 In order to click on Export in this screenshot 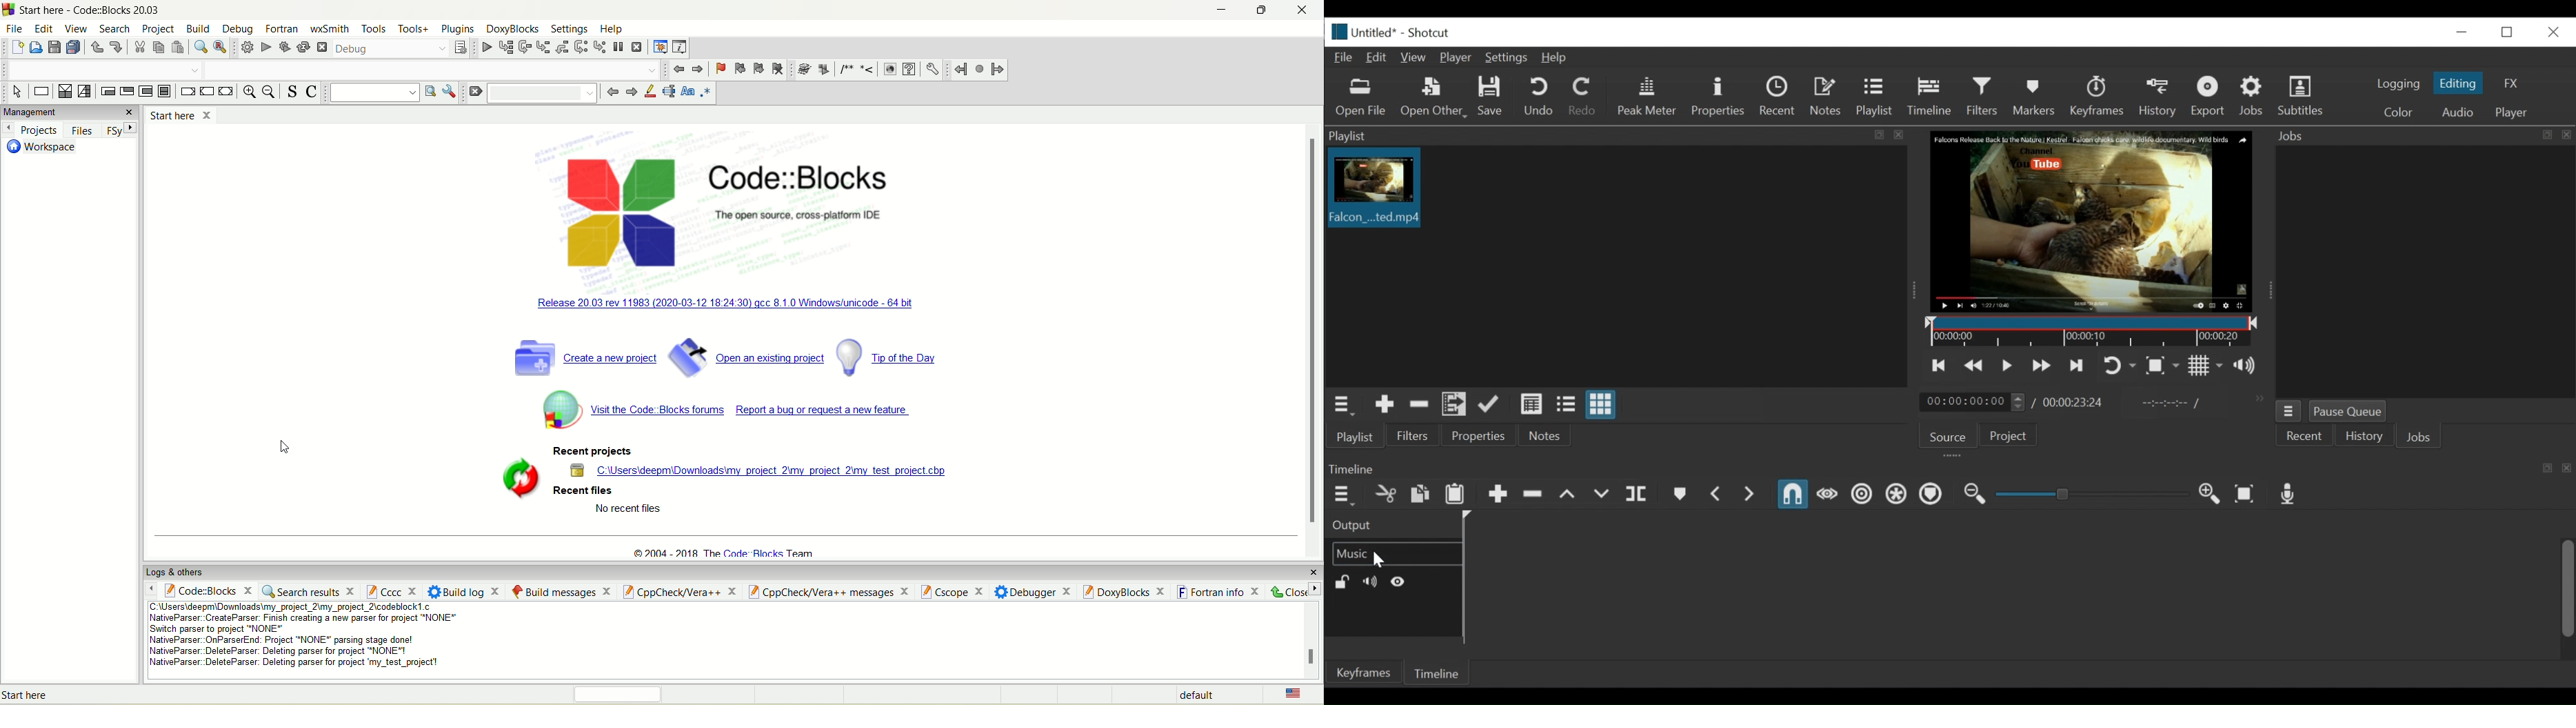, I will do `click(2209, 97)`.